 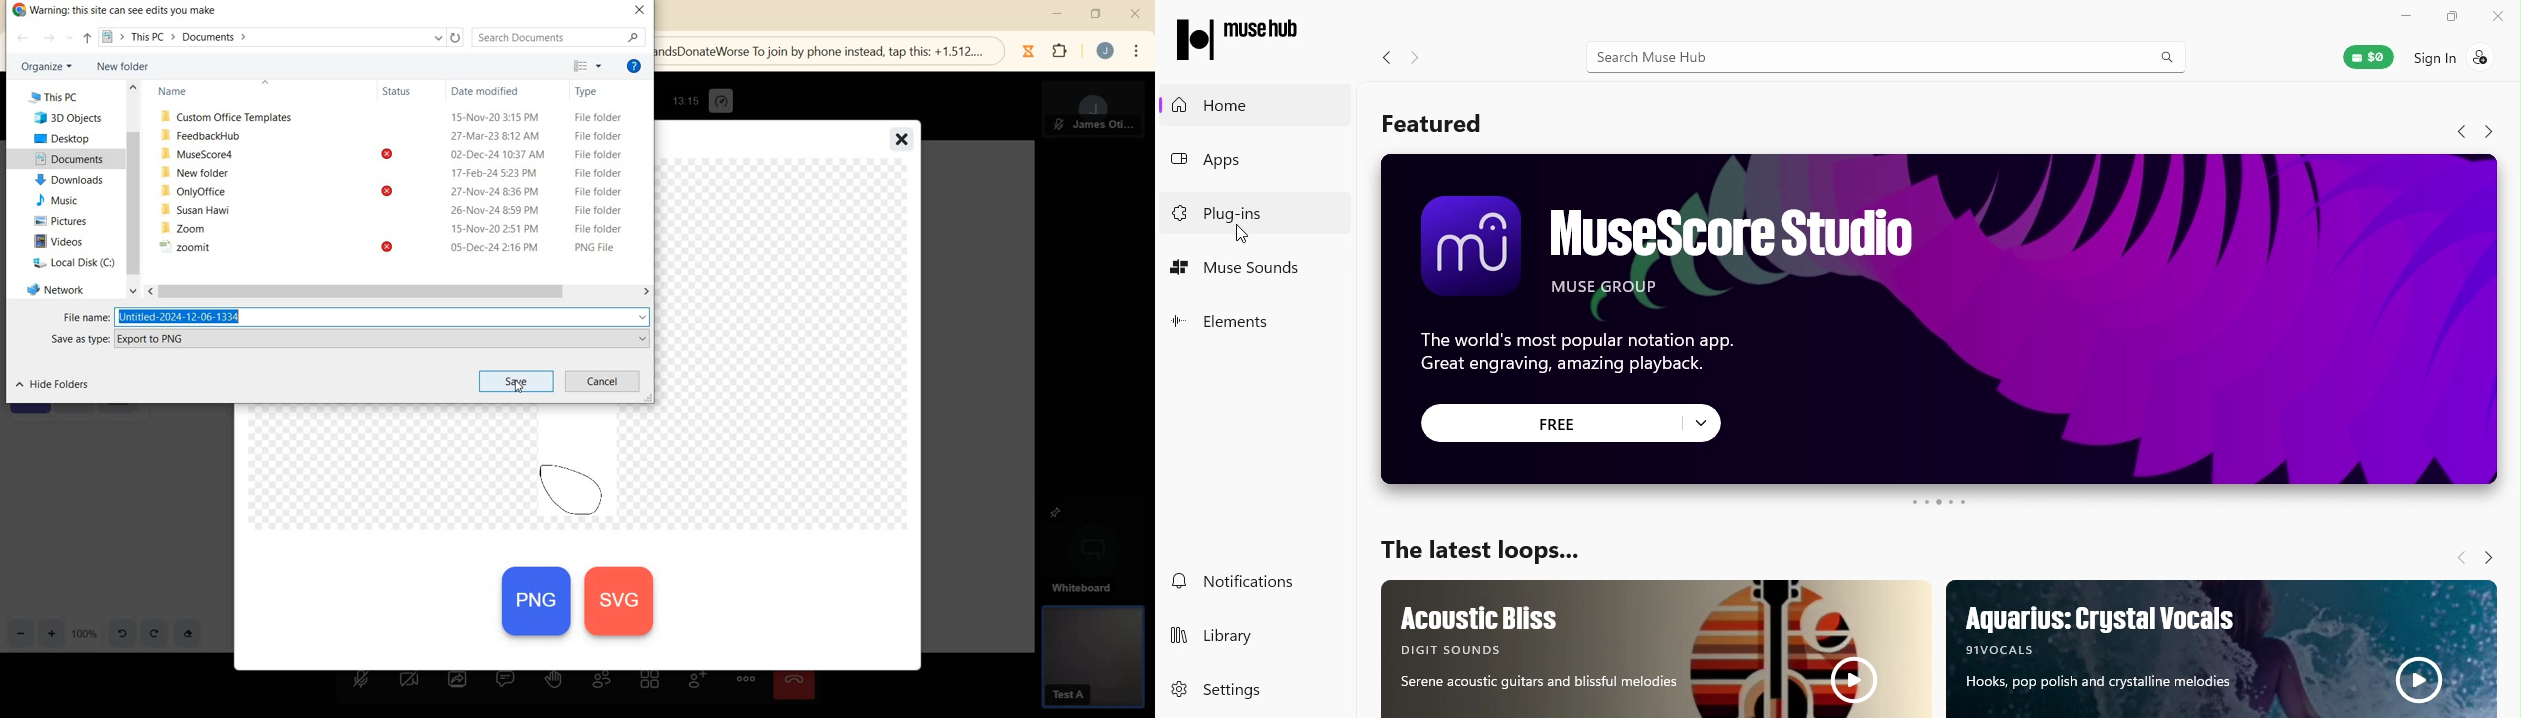 What do you see at coordinates (398, 292) in the screenshot?
I see `SCROLLBAR` at bounding box center [398, 292].